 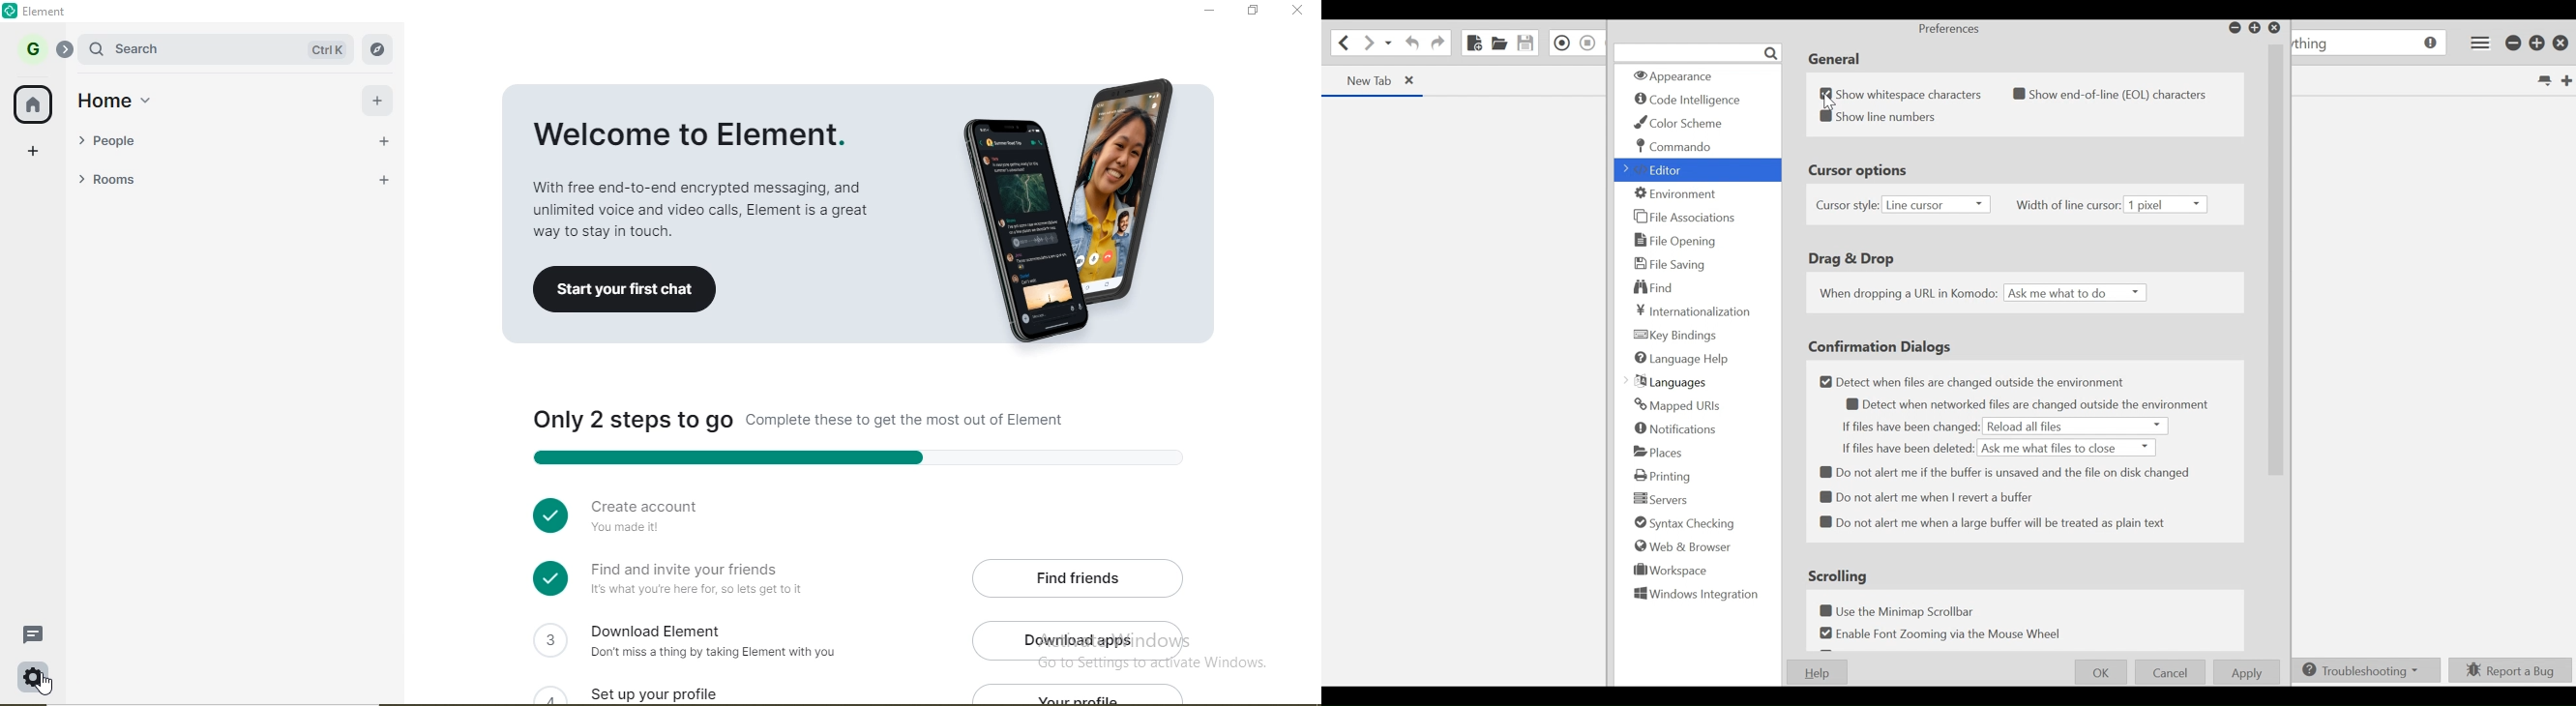 What do you see at coordinates (624, 291) in the screenshot?
I see `start your first chat` at bounding box center [624, 291].